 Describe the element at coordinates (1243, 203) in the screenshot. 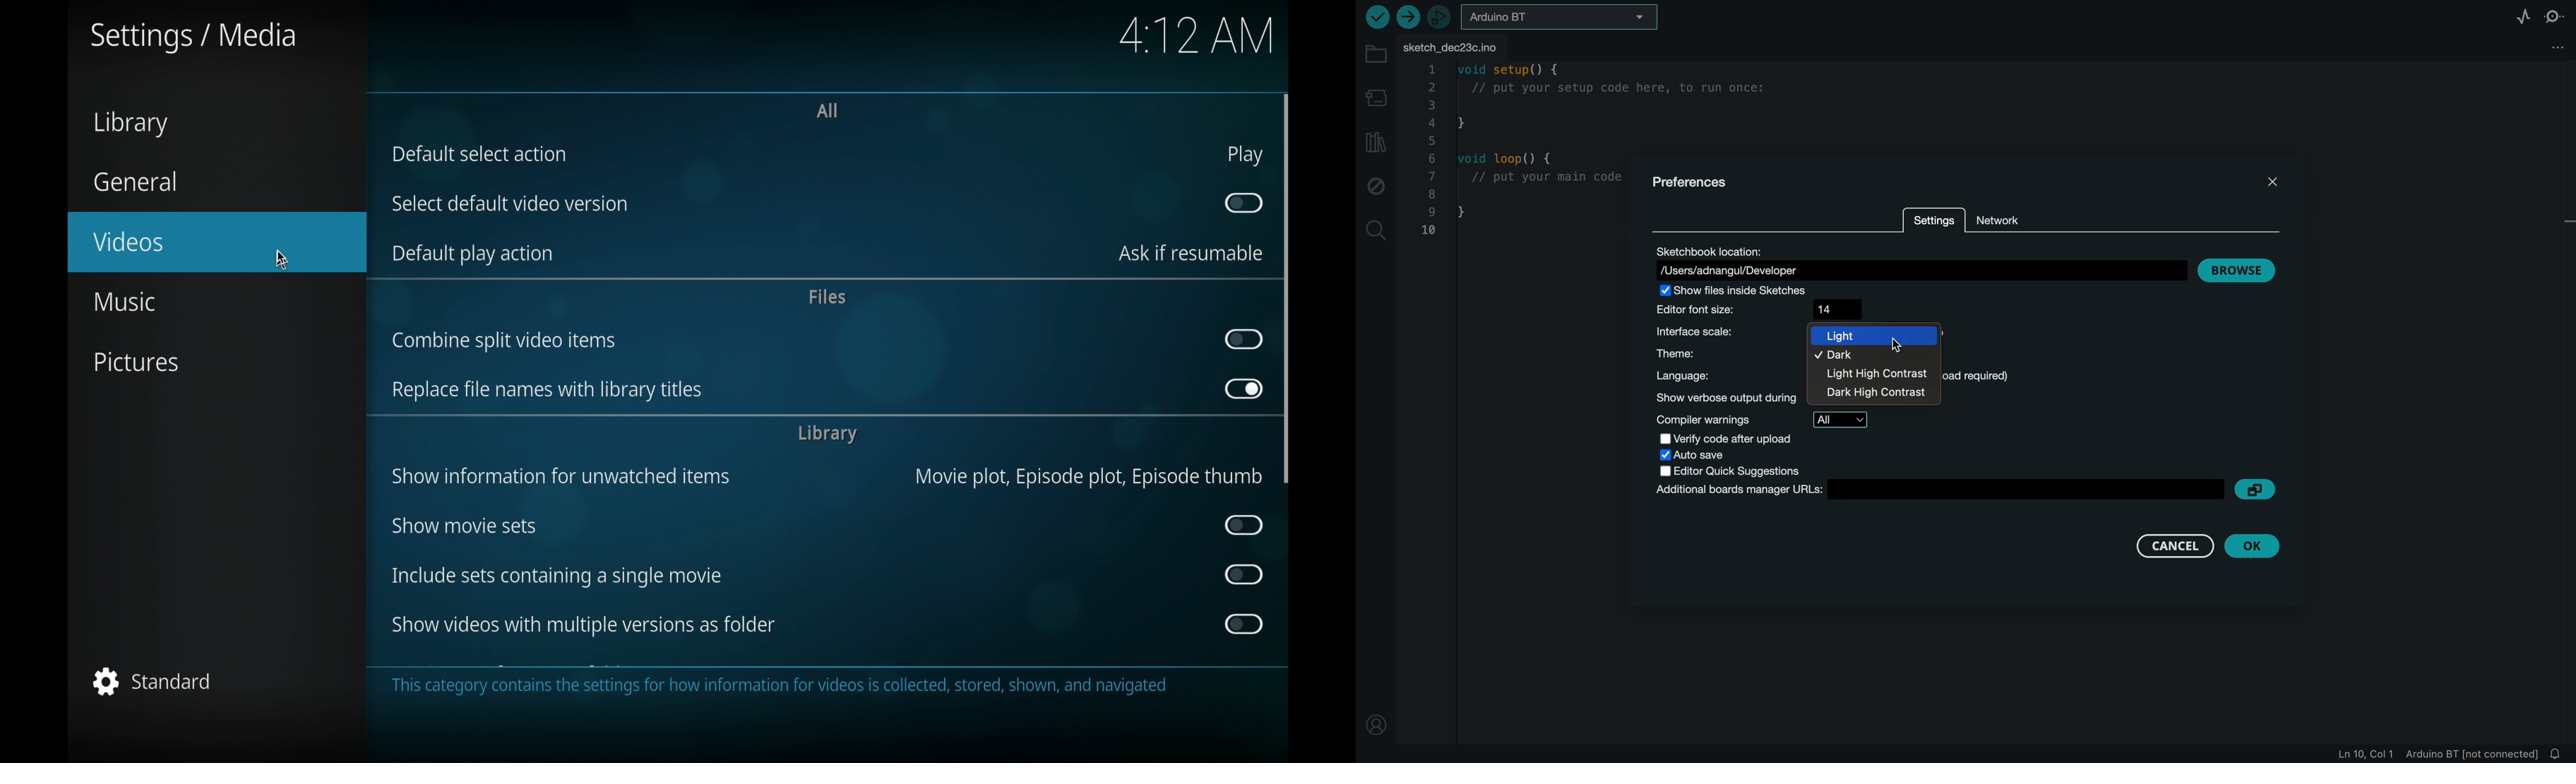

I see `toggle button` at that location.